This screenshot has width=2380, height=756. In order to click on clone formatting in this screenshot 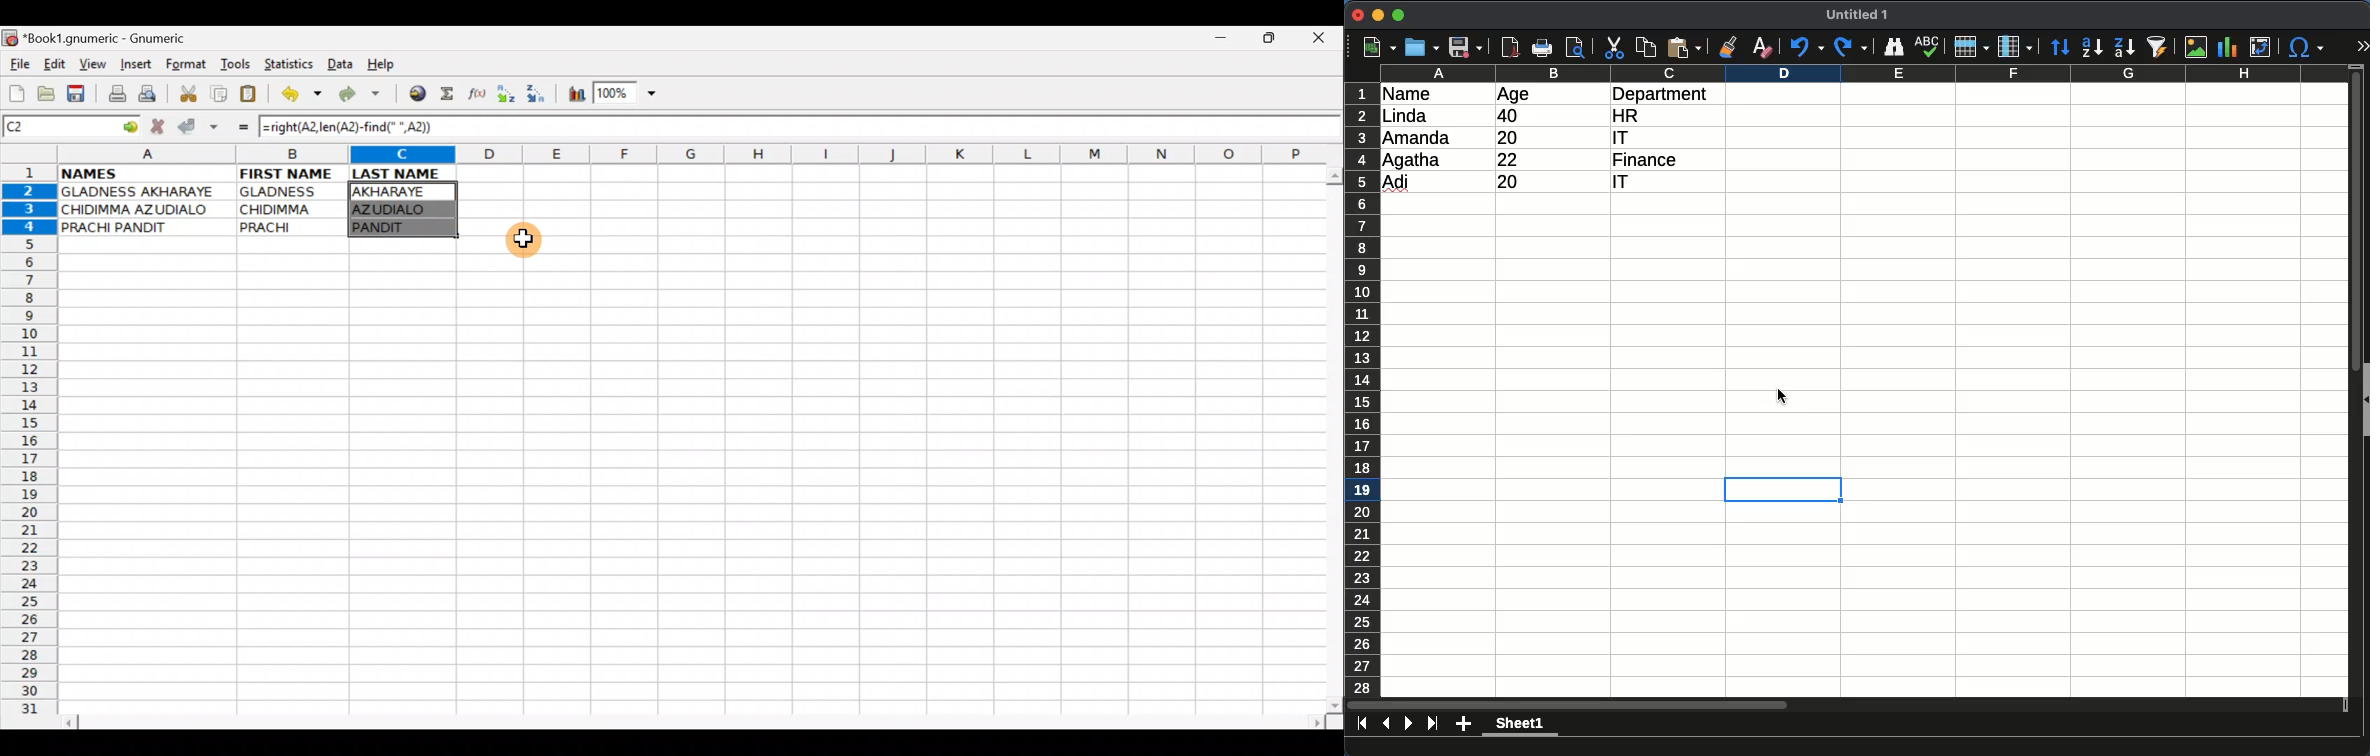, I will do `click(1730, 46)`.